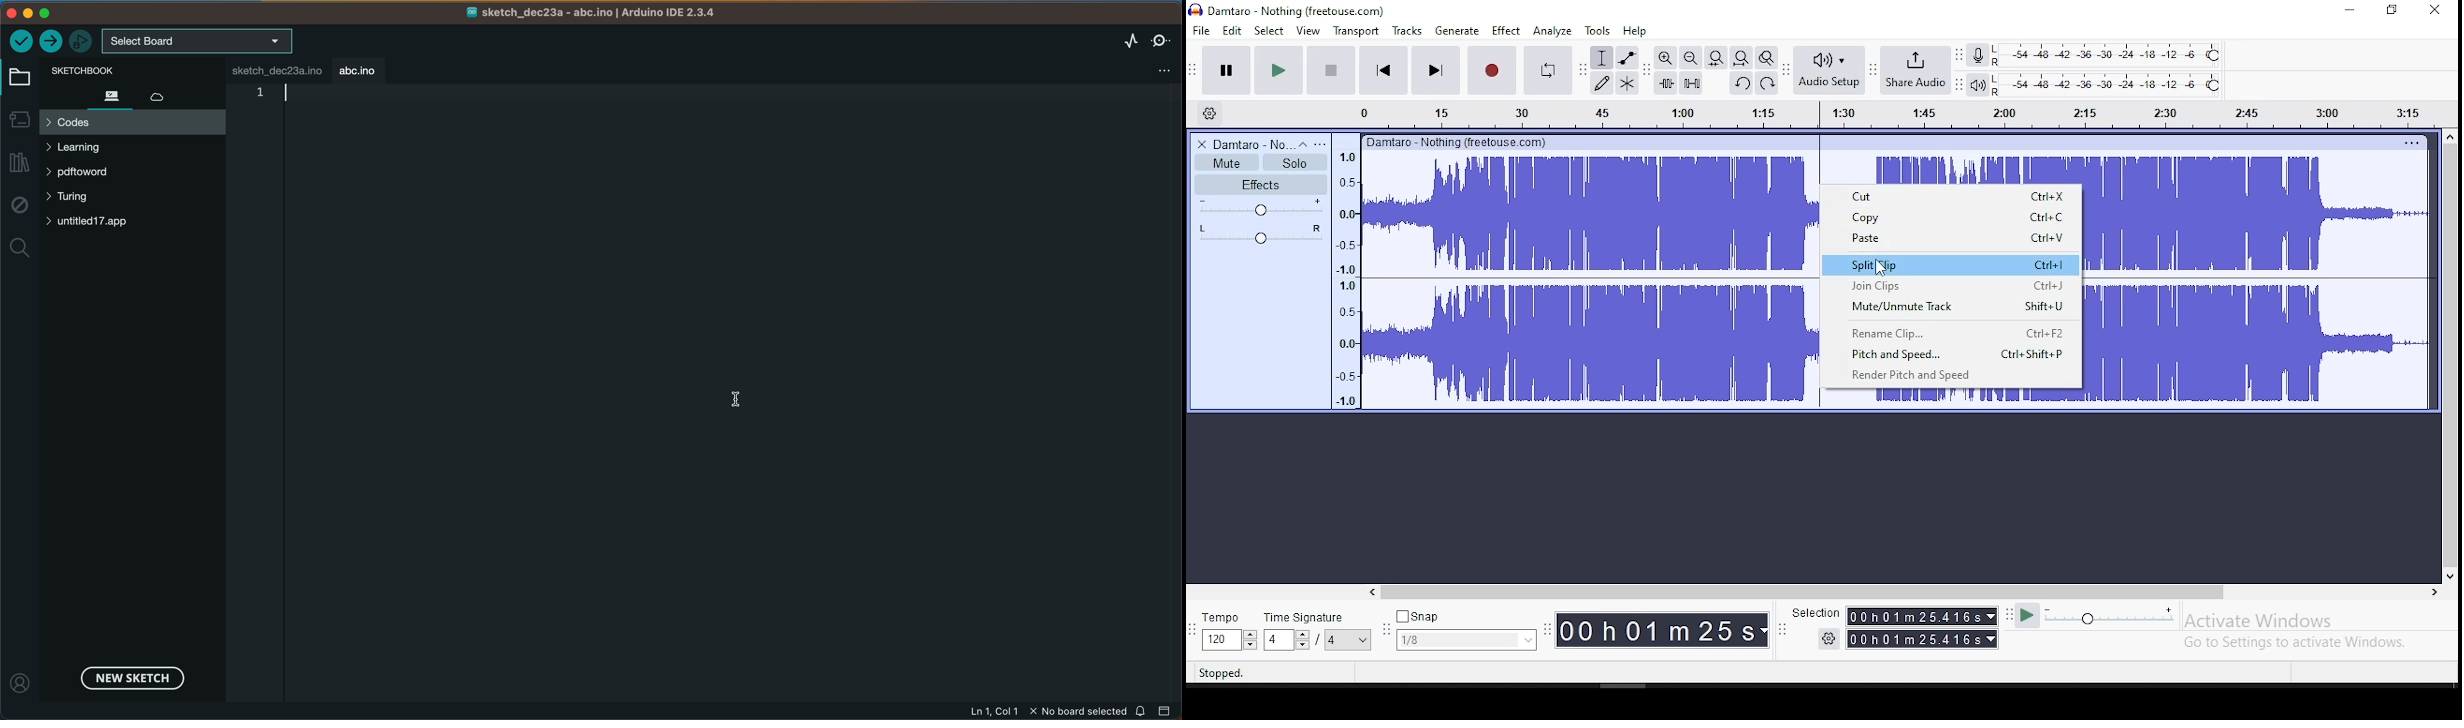  I want to click on file, so click(1202, 29).